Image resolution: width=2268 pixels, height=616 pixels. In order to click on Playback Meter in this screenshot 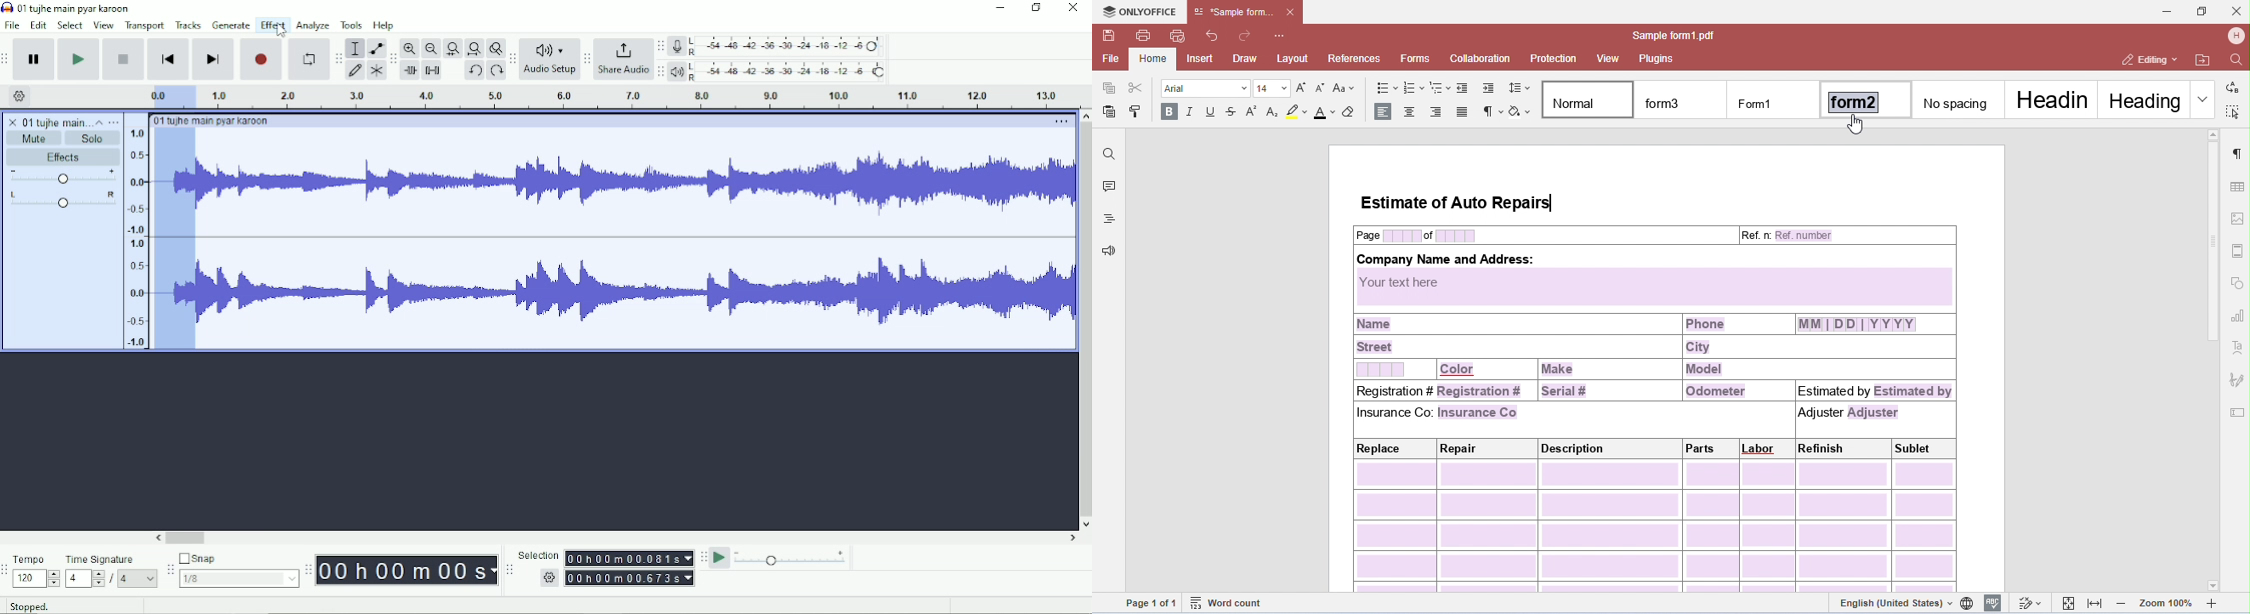, I will do `click(779, 71)`.